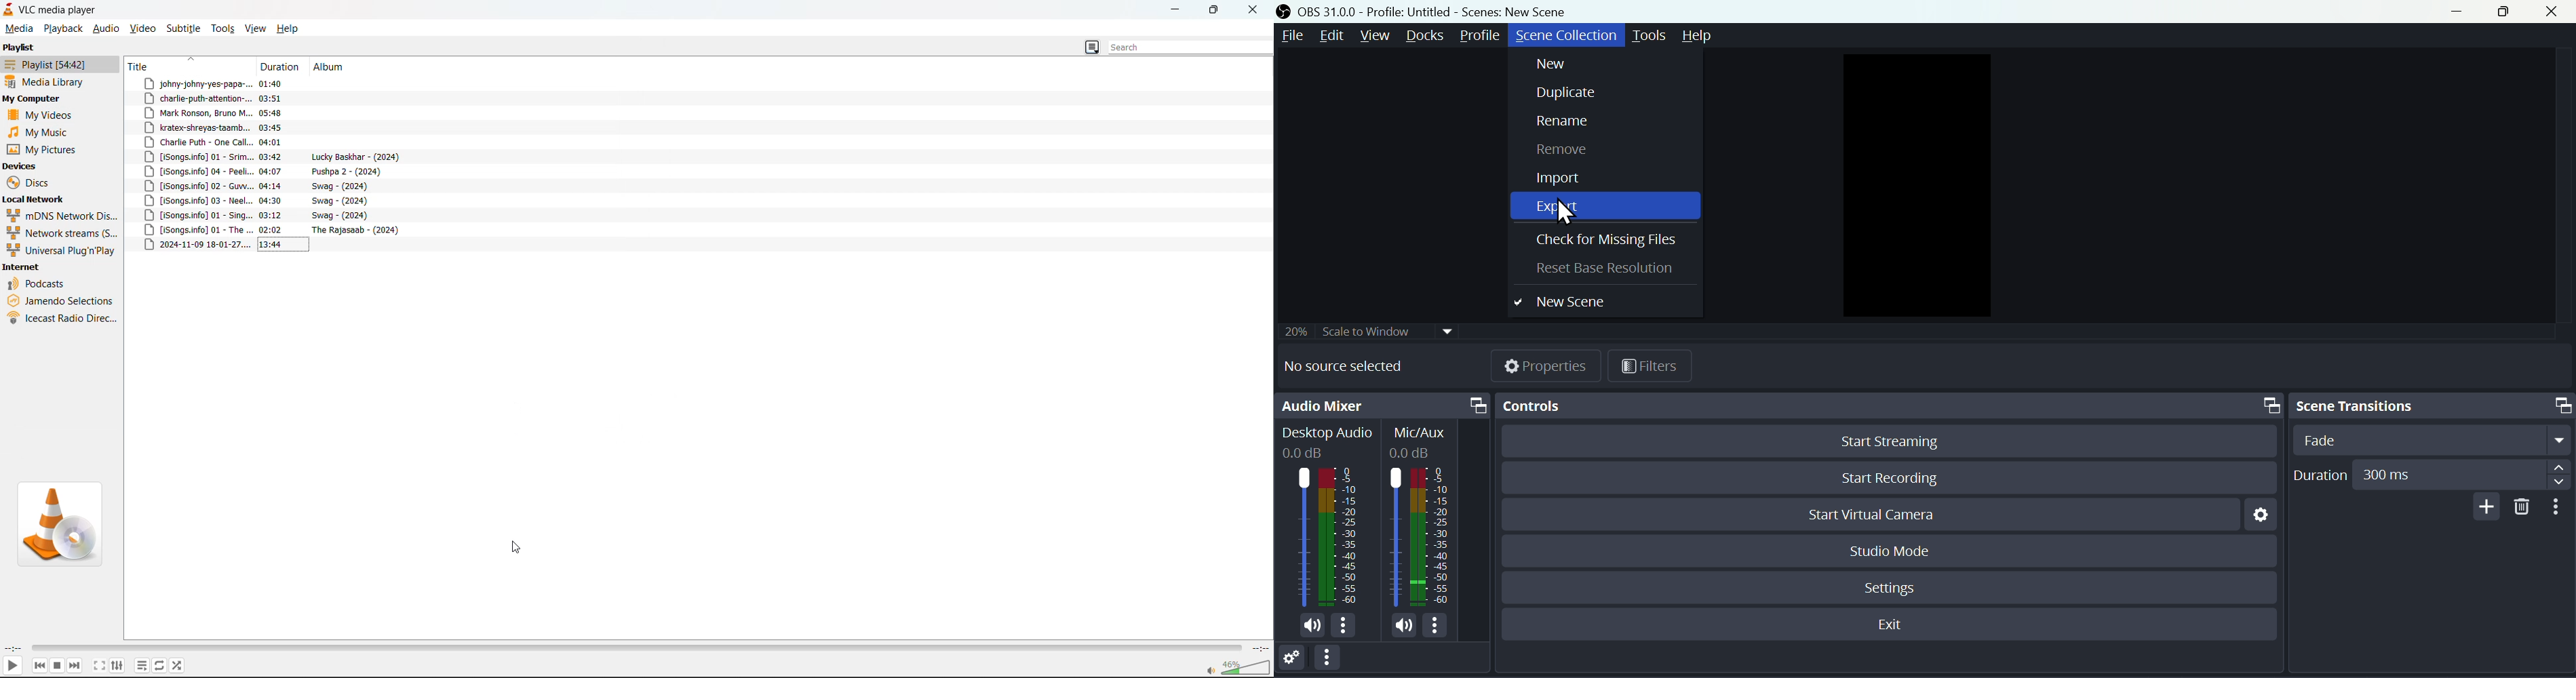 This screenshot has width=2576, height=700. What do you see at coordinates (1565, 211) in the screenshot?
I see `cursor on Navigation` at bounding box center [1565, 211].